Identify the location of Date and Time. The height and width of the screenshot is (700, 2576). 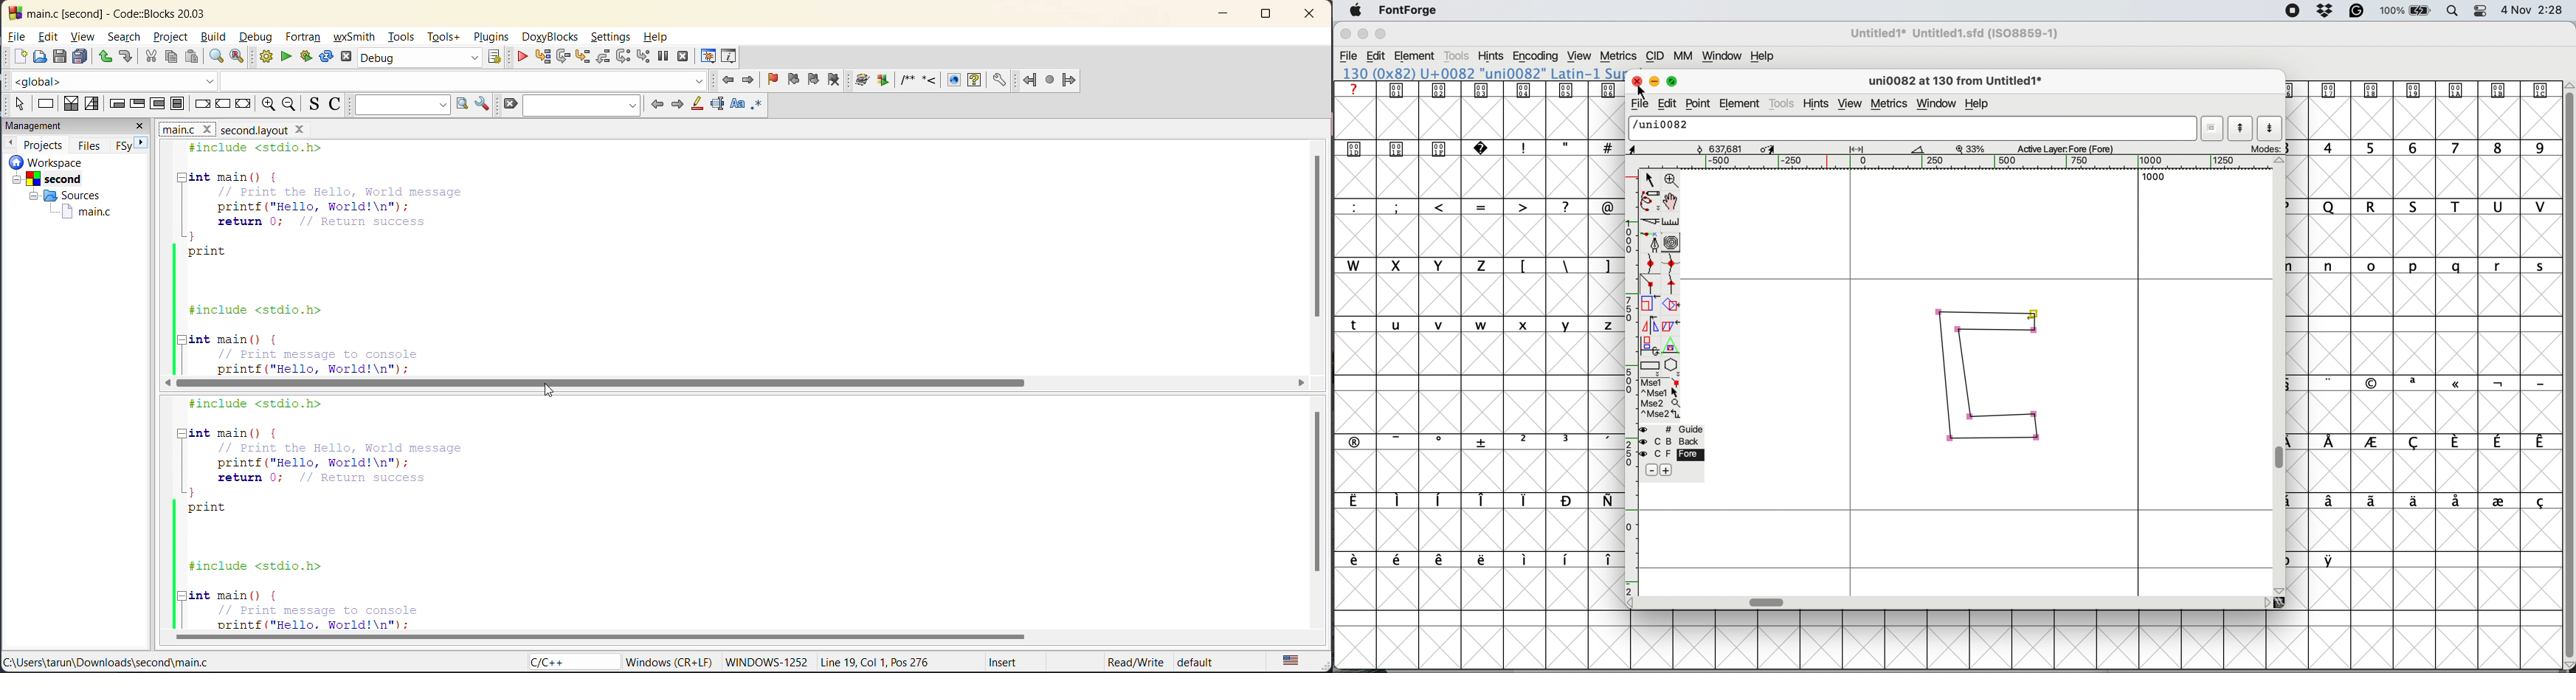
(2537, 10).